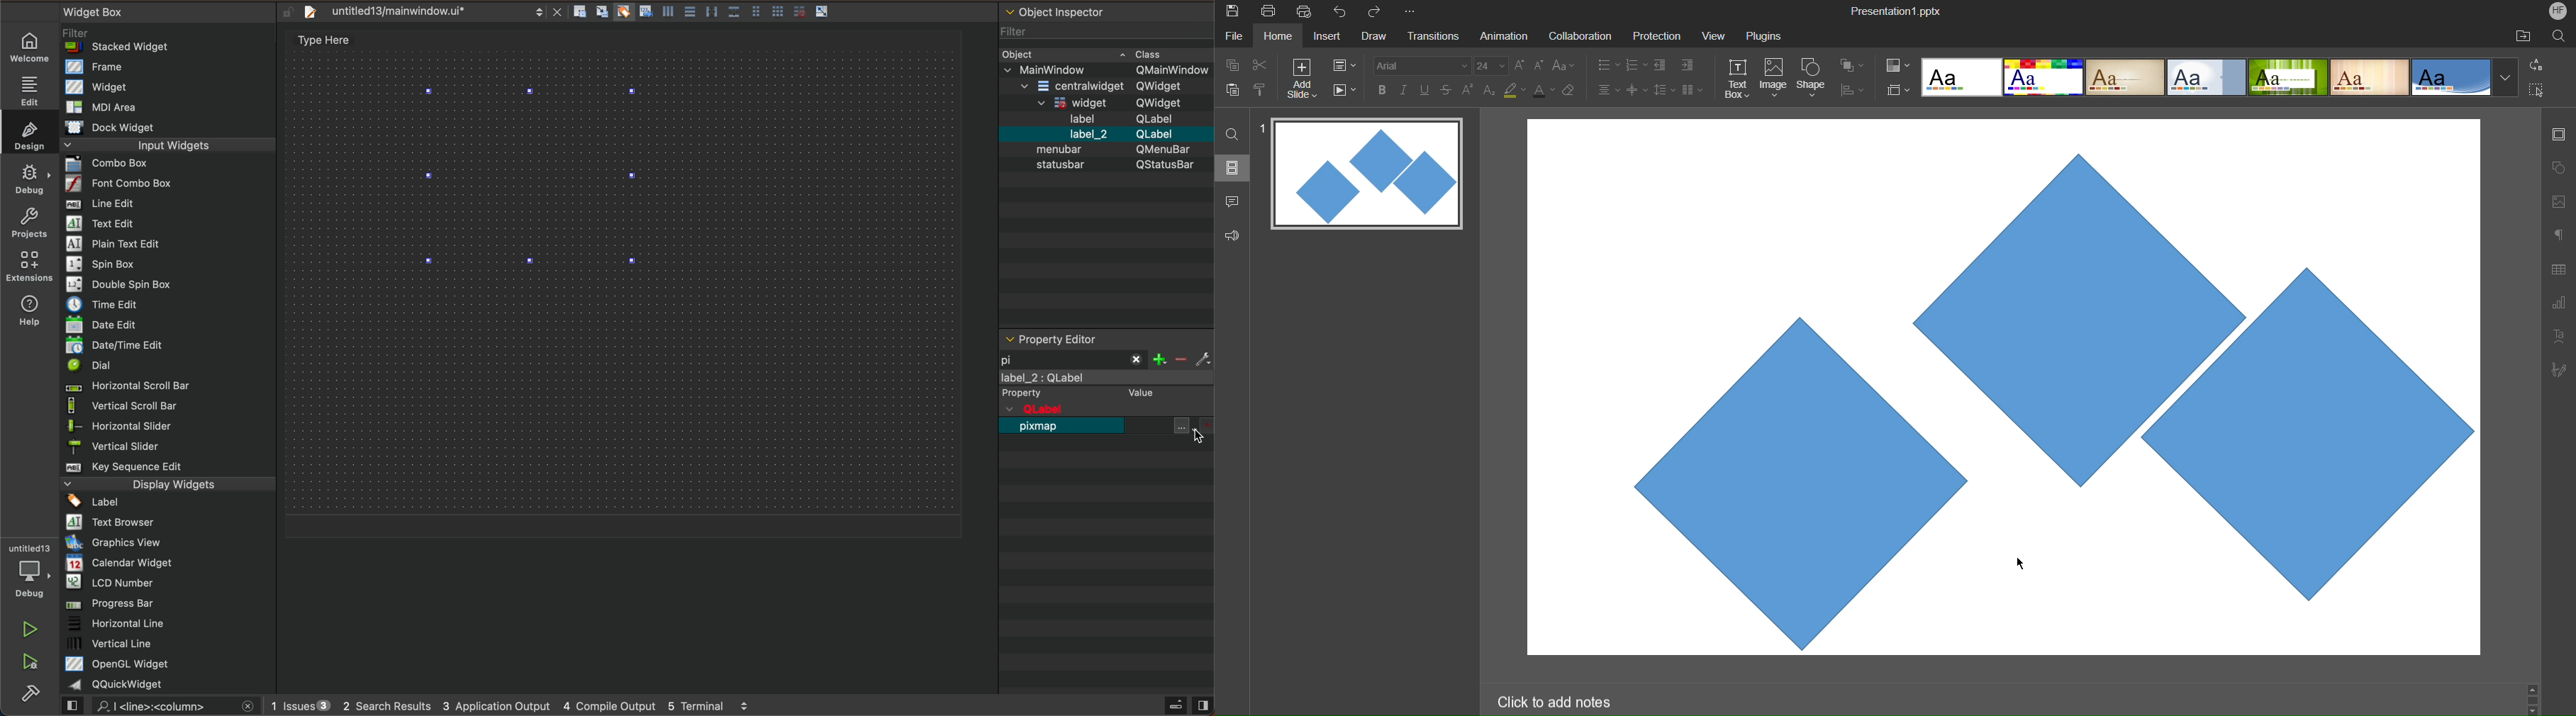  I want to click on run, so click(29, 627).